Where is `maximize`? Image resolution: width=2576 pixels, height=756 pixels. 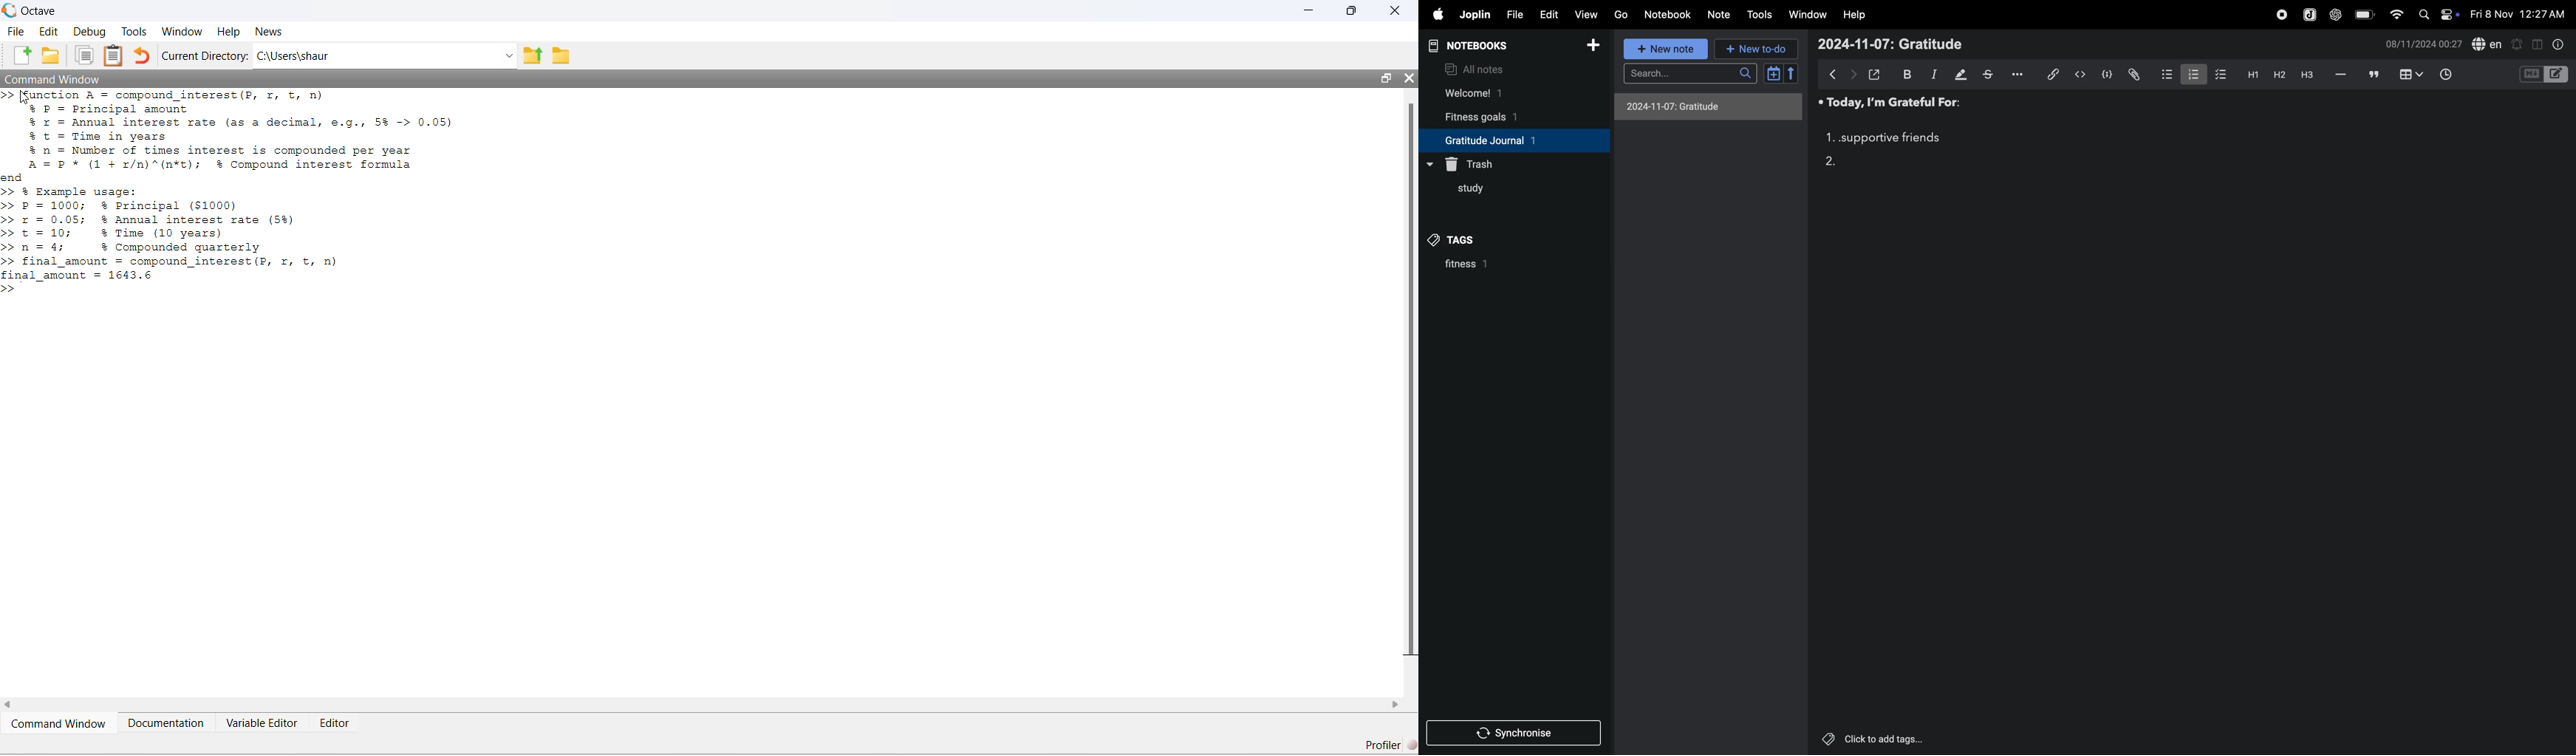
maximize is located at coordinates (1385, 78).